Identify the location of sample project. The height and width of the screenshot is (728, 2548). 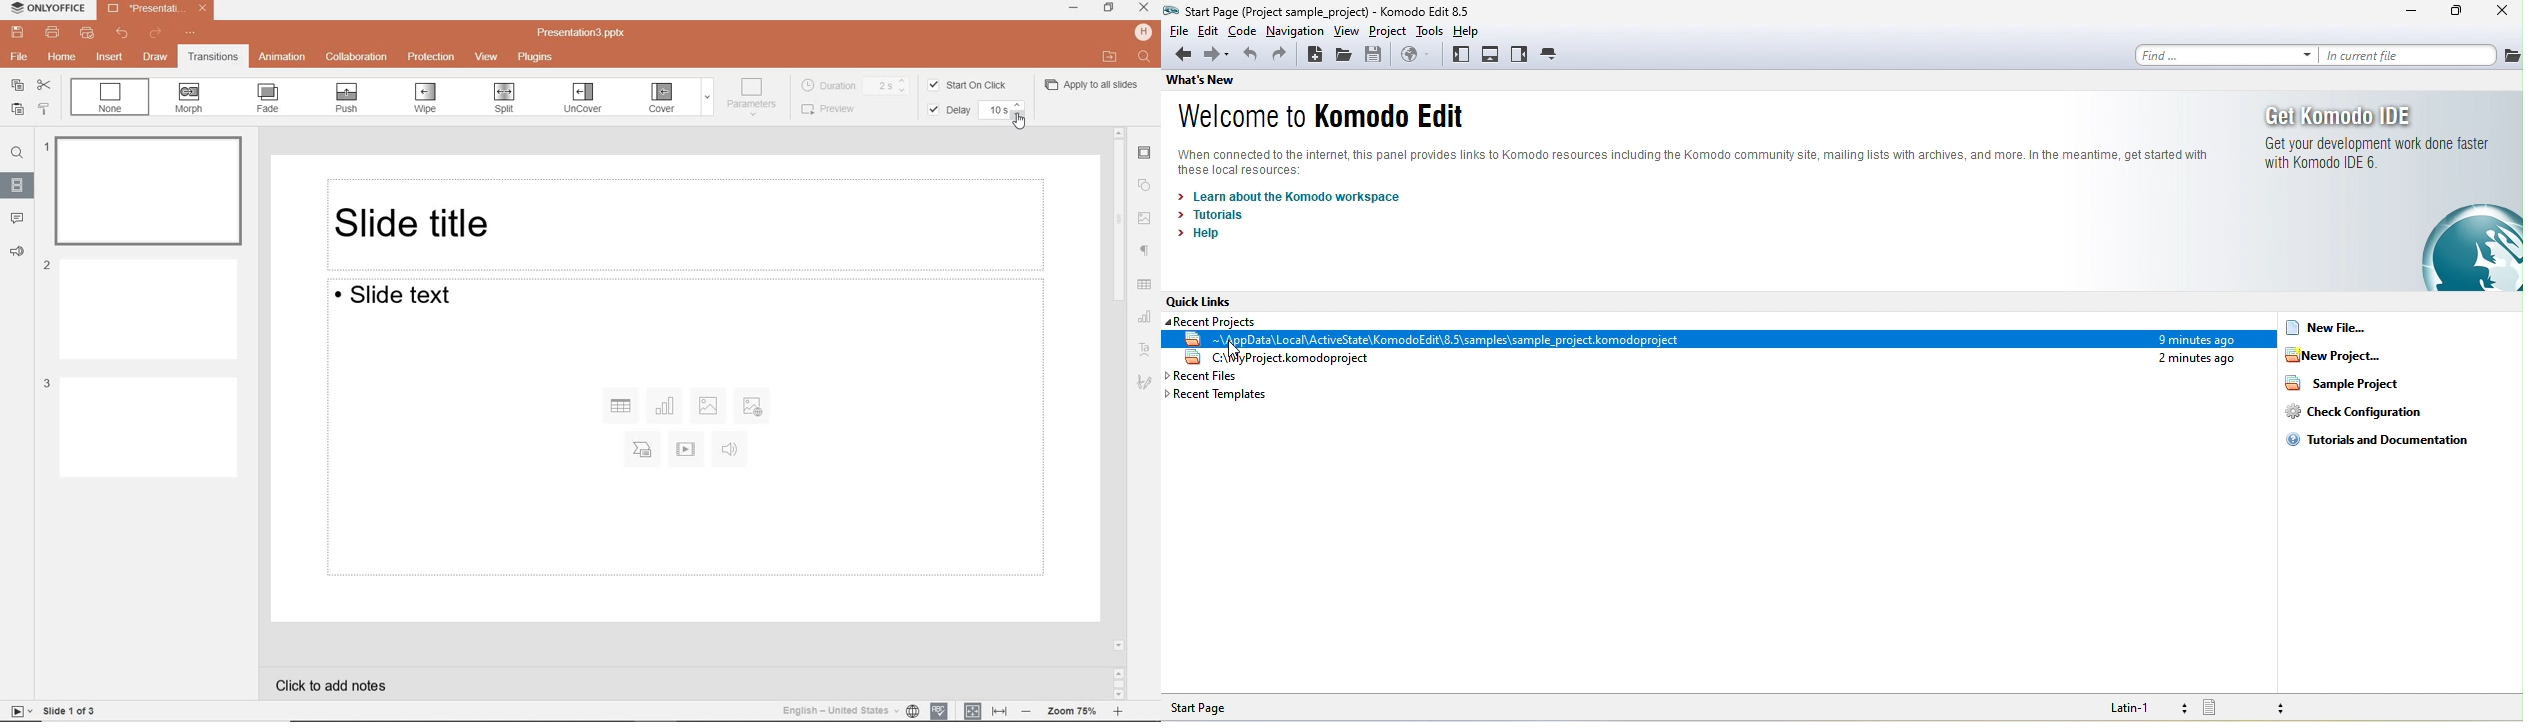
(2362, 389).